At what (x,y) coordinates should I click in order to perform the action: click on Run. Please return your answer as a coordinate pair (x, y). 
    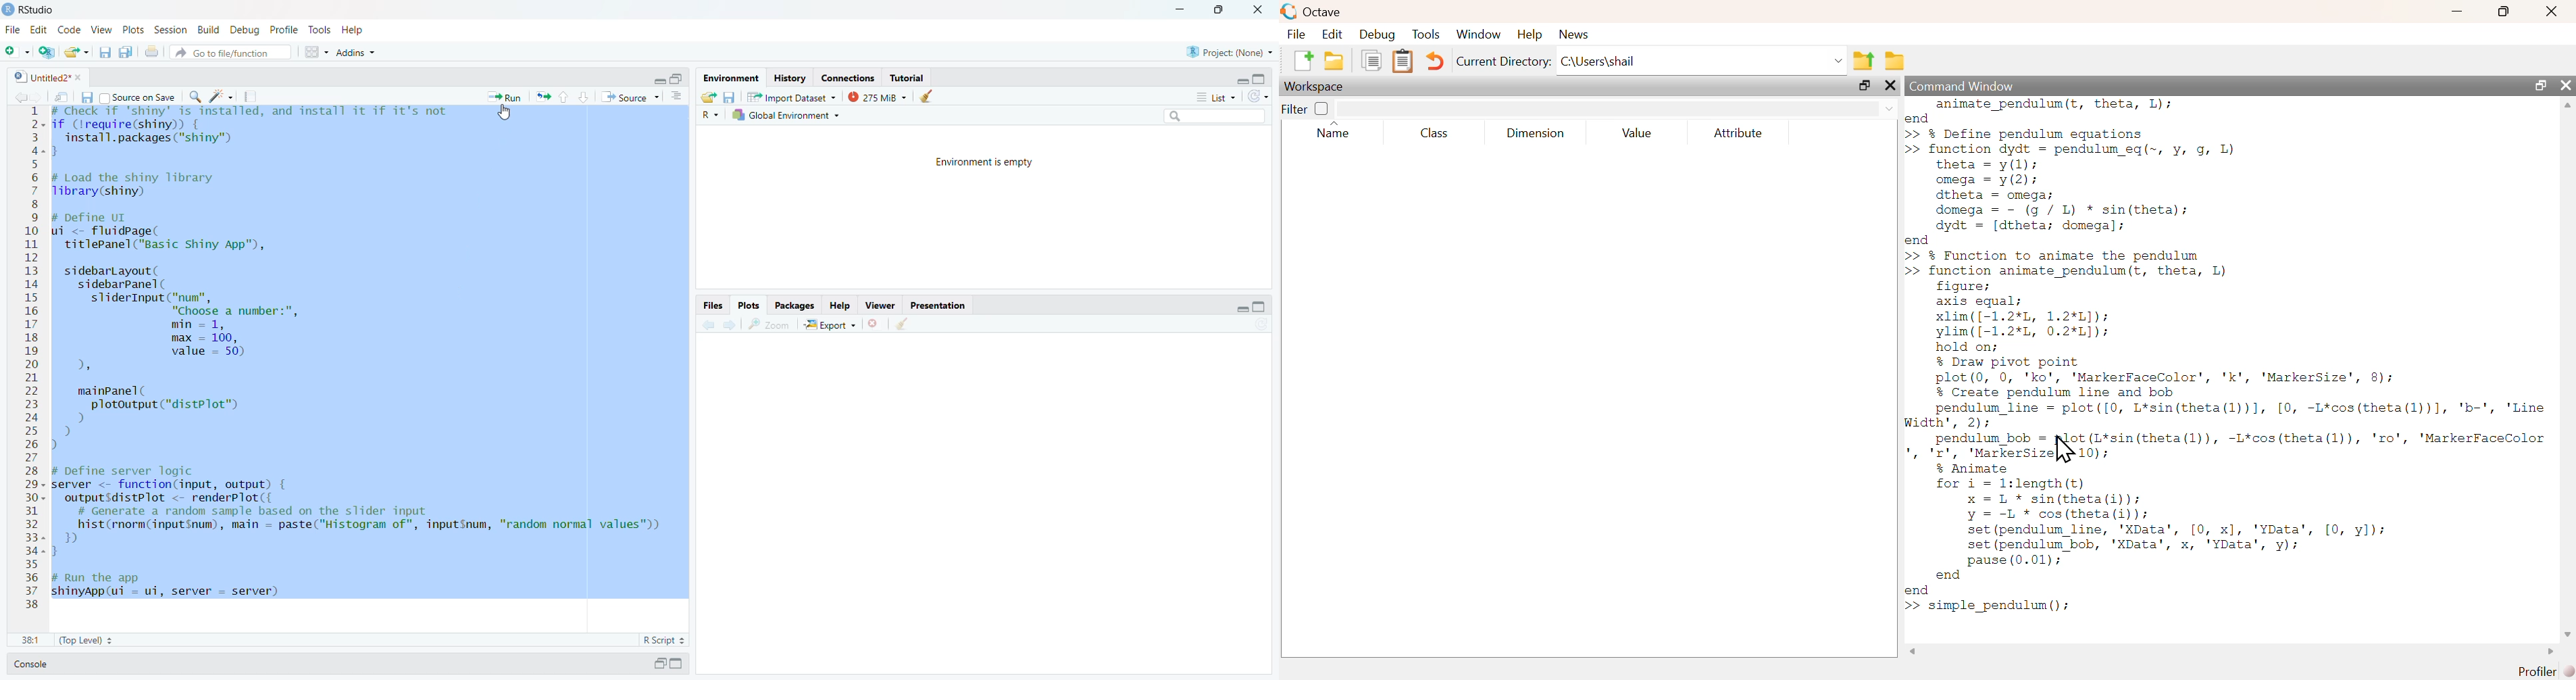
    Looking at the image, I should click on (504, 97).